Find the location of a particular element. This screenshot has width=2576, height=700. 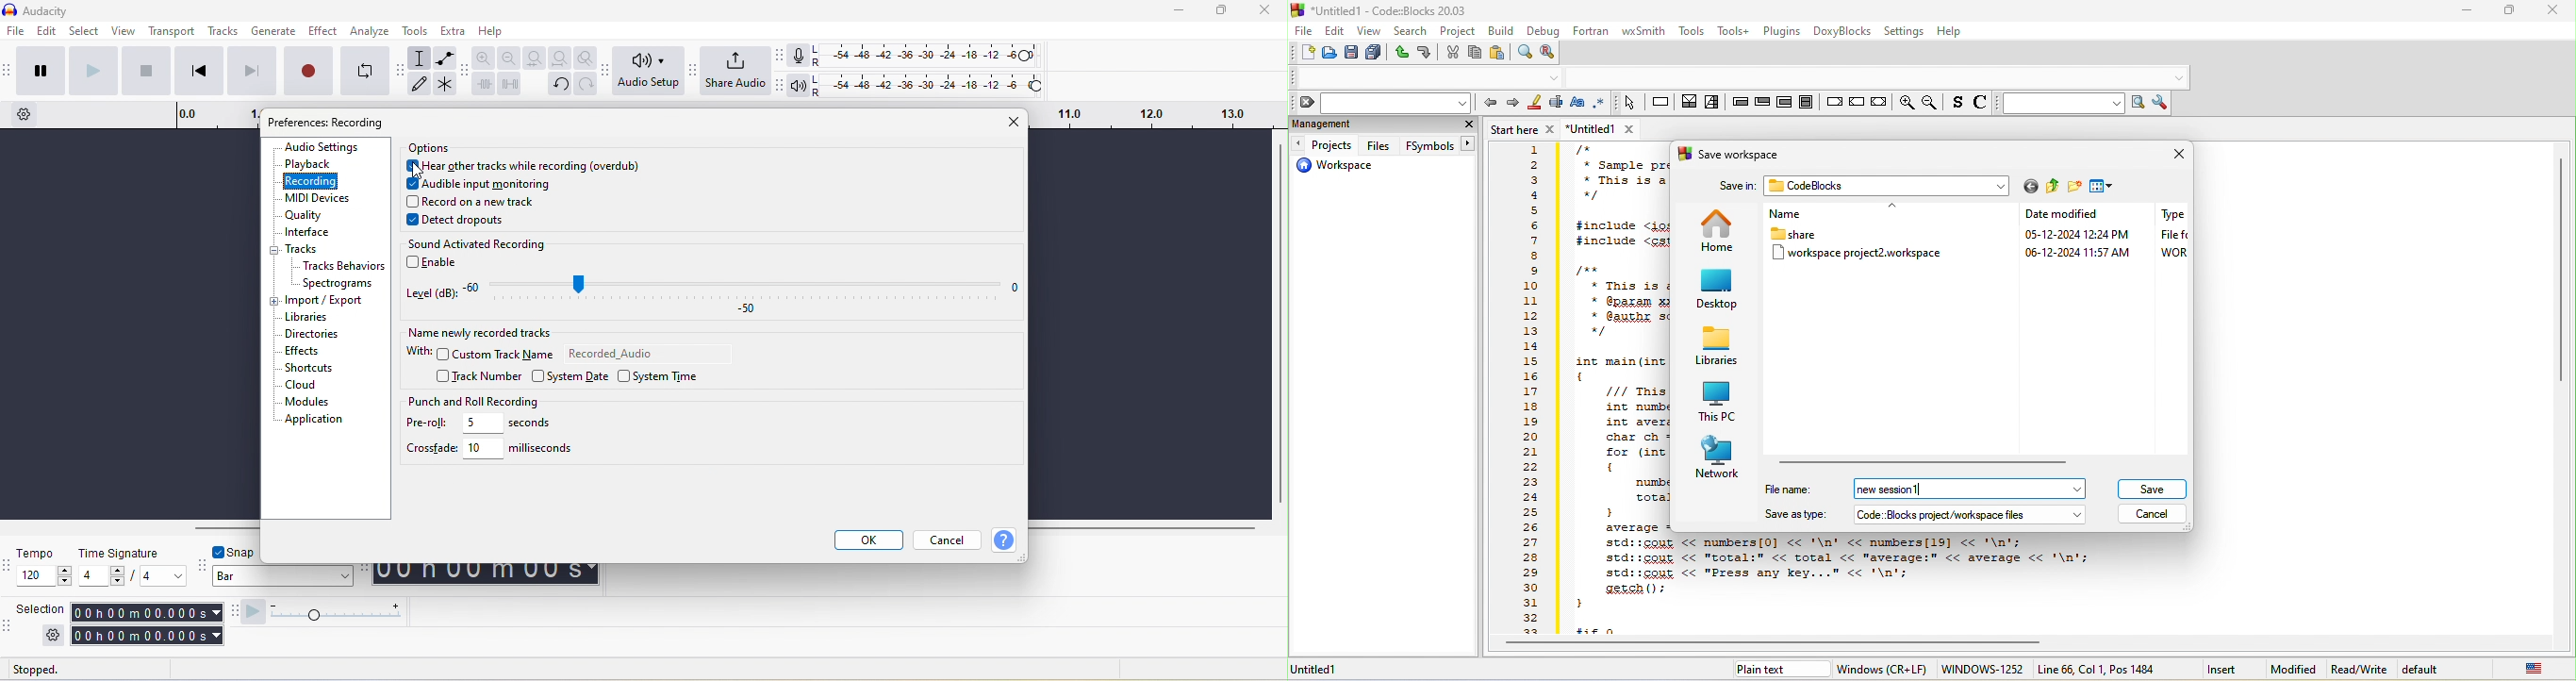

timeline option is located at coordinates (25, 114).